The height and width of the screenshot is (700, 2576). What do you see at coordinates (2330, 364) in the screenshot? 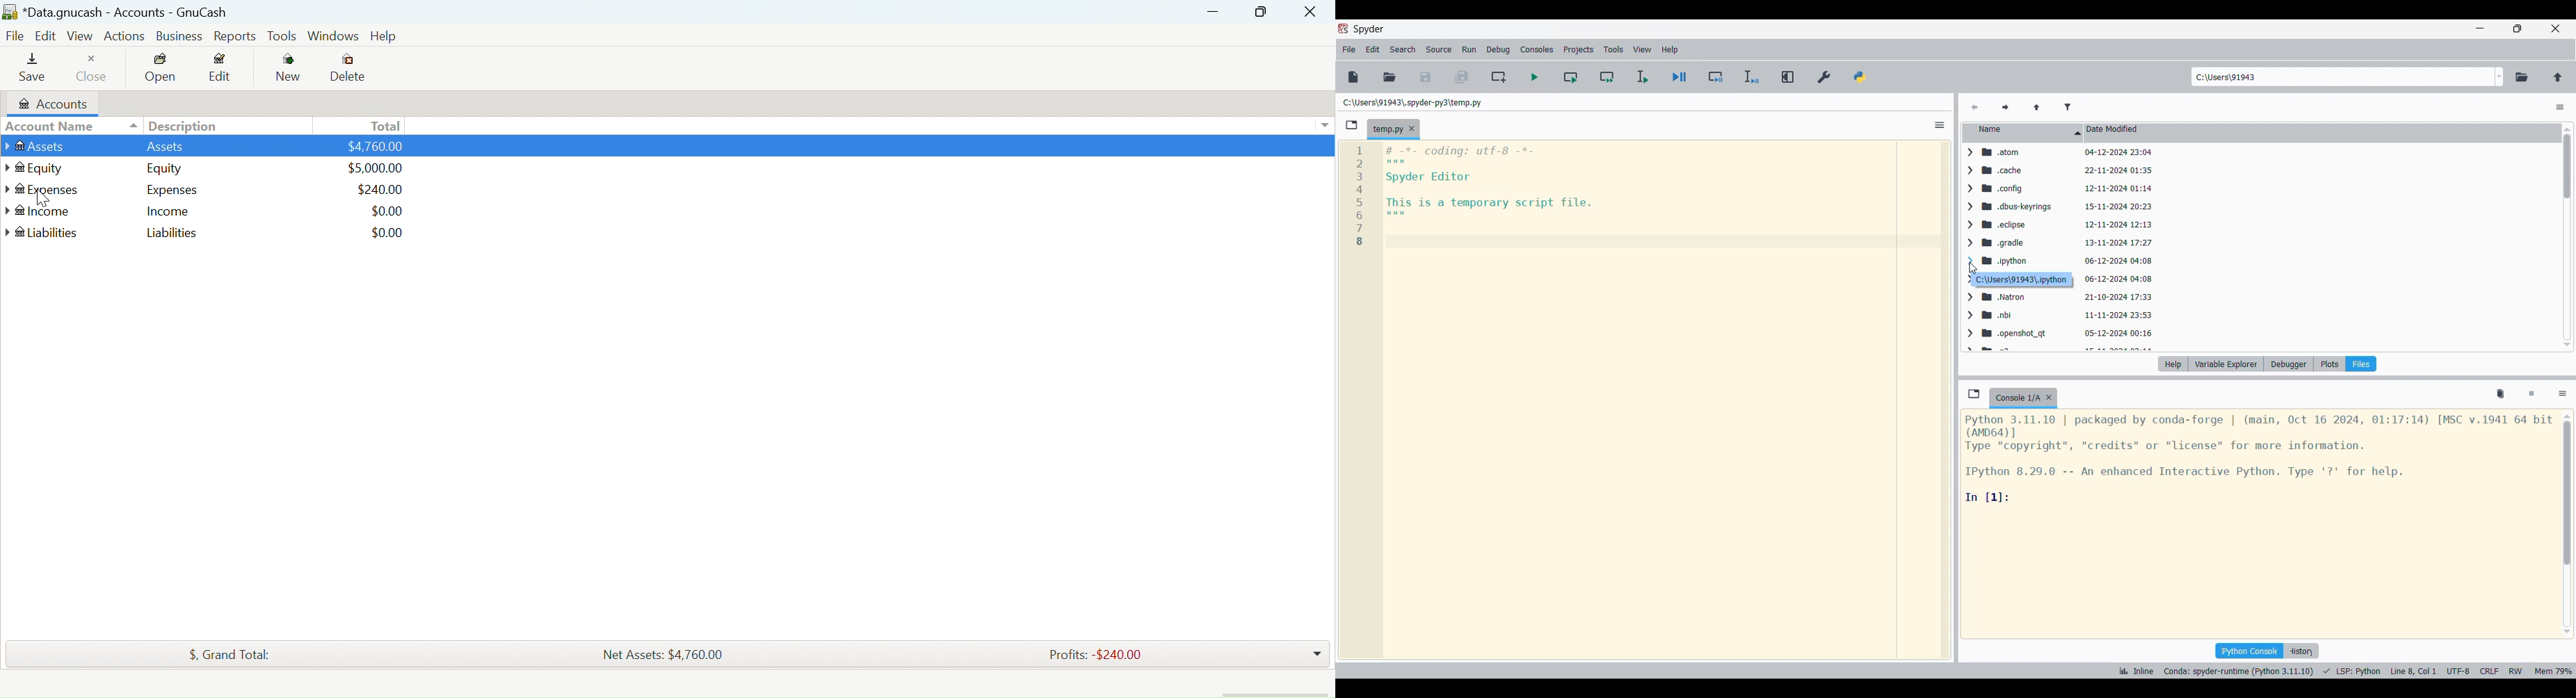
I see `Plots` at bounding box center [2330, 364].